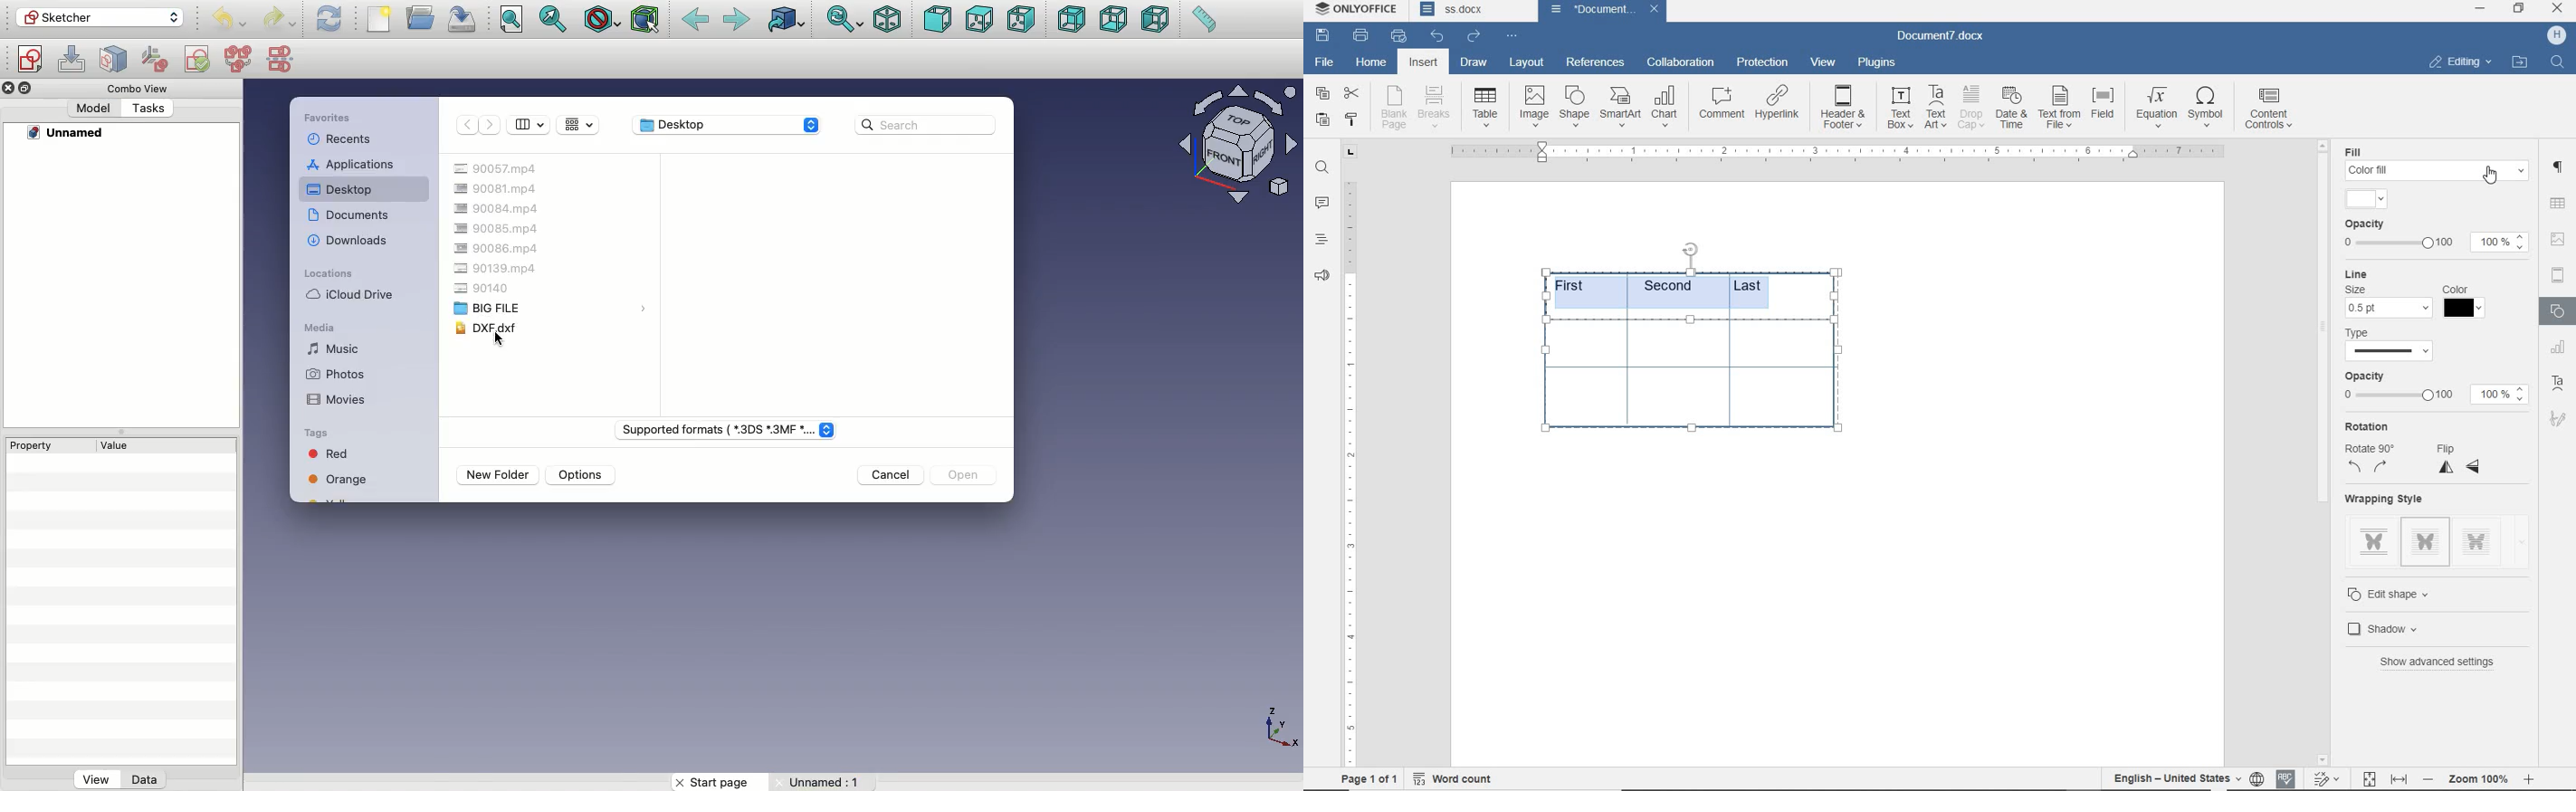 Image resolution: width=2576 pixels, height=812 pixels. Describe the element at coordinates (1321, 241) in the screenshot. I see `headings` at that location.